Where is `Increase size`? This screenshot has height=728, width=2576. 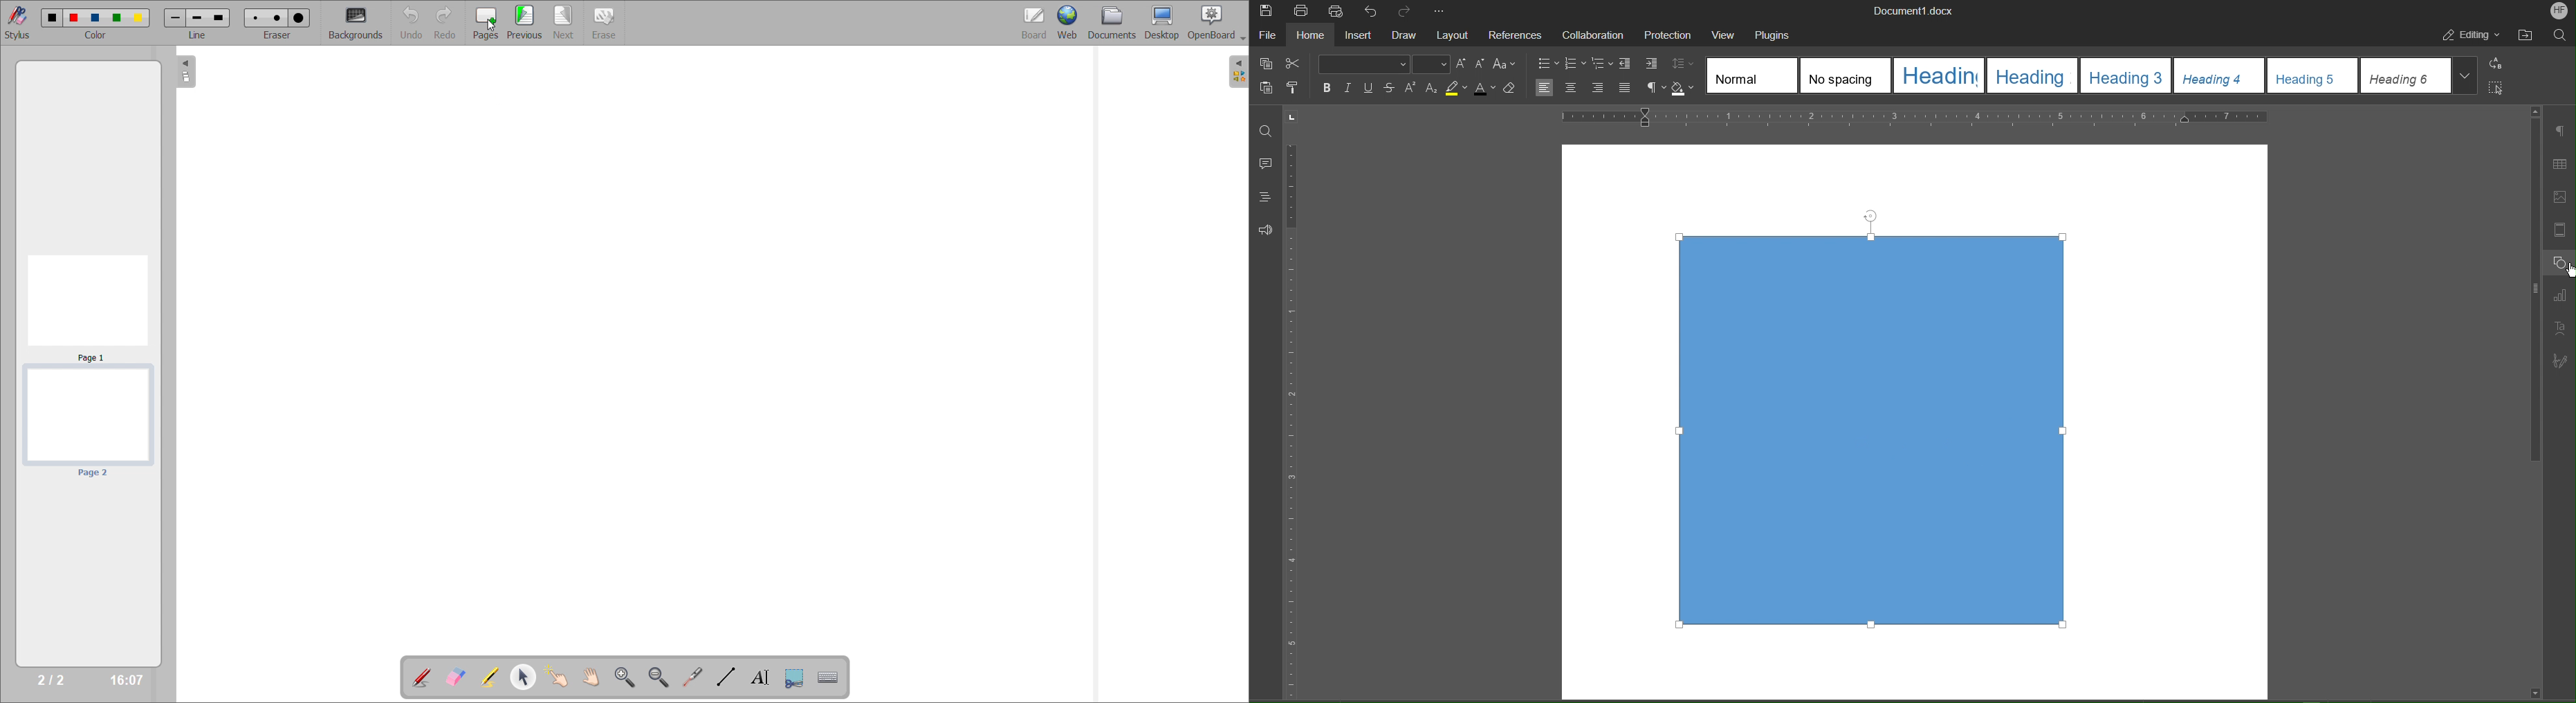 Increase size is located at coordinates (1461, 63).